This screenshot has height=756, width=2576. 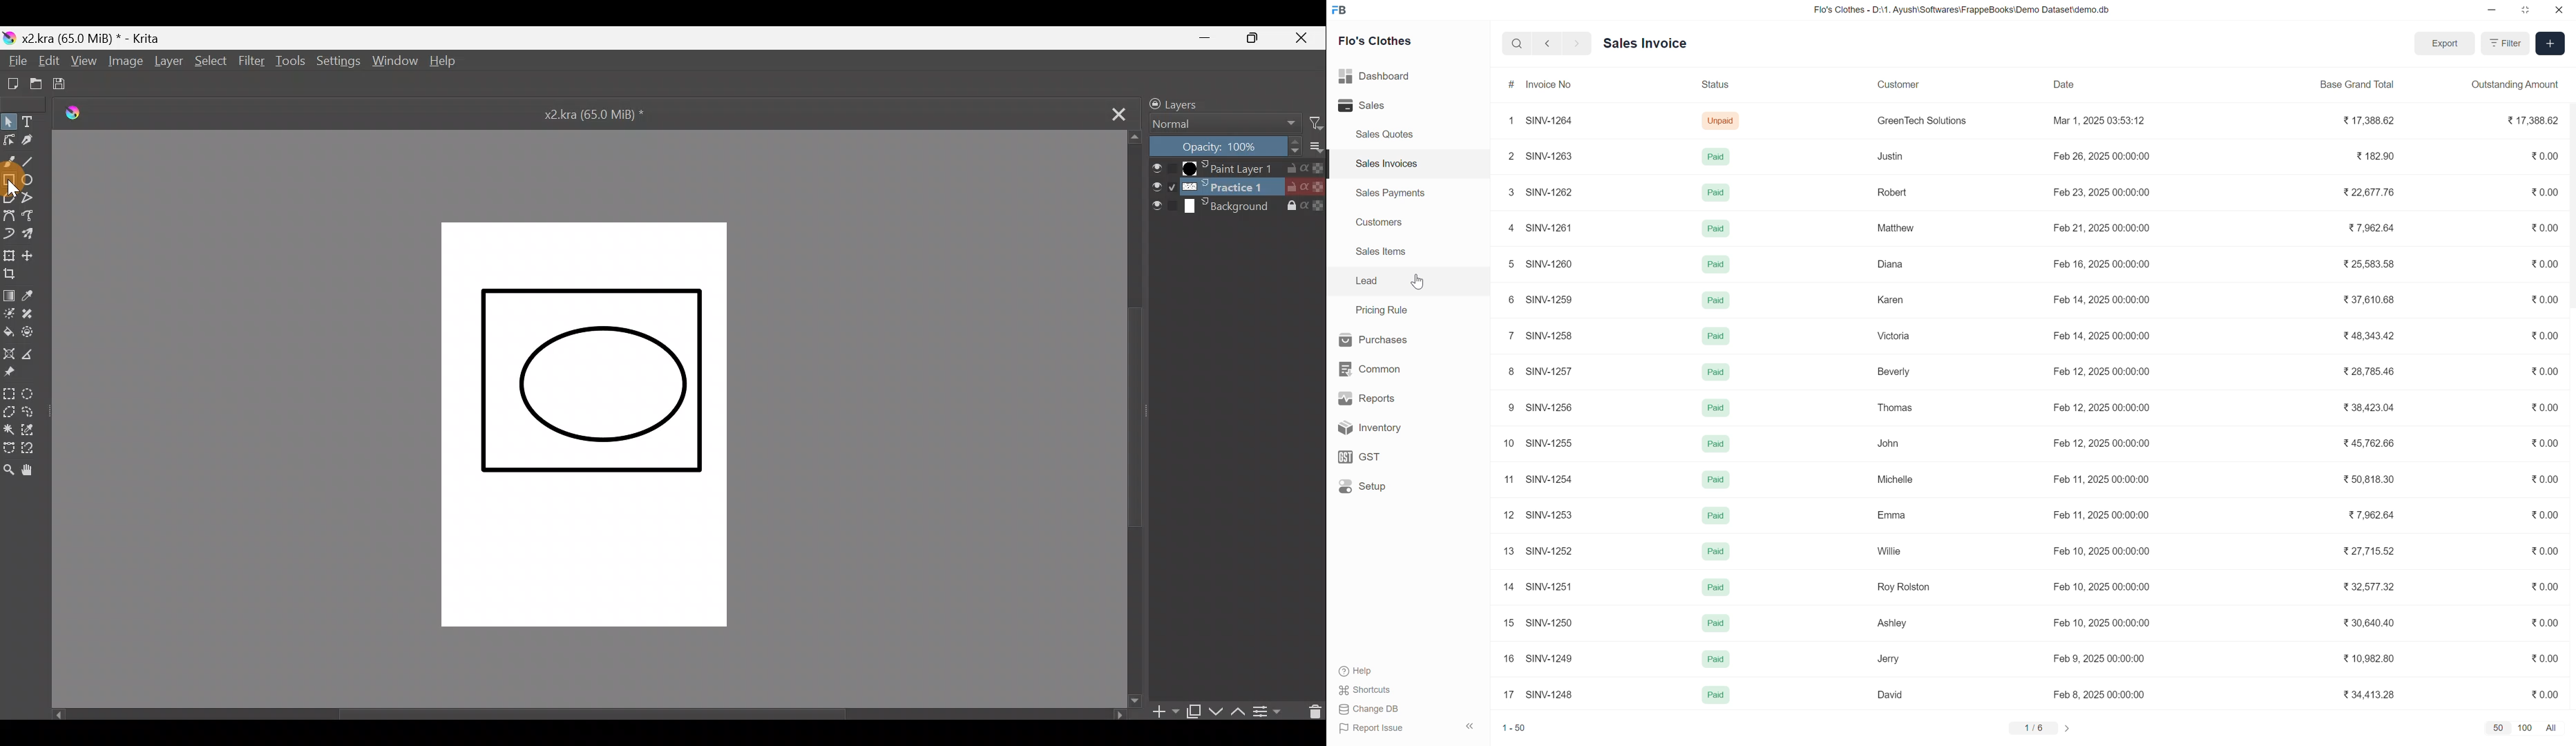 I want to click on SINV-1255, so click(x=1551, y=441).